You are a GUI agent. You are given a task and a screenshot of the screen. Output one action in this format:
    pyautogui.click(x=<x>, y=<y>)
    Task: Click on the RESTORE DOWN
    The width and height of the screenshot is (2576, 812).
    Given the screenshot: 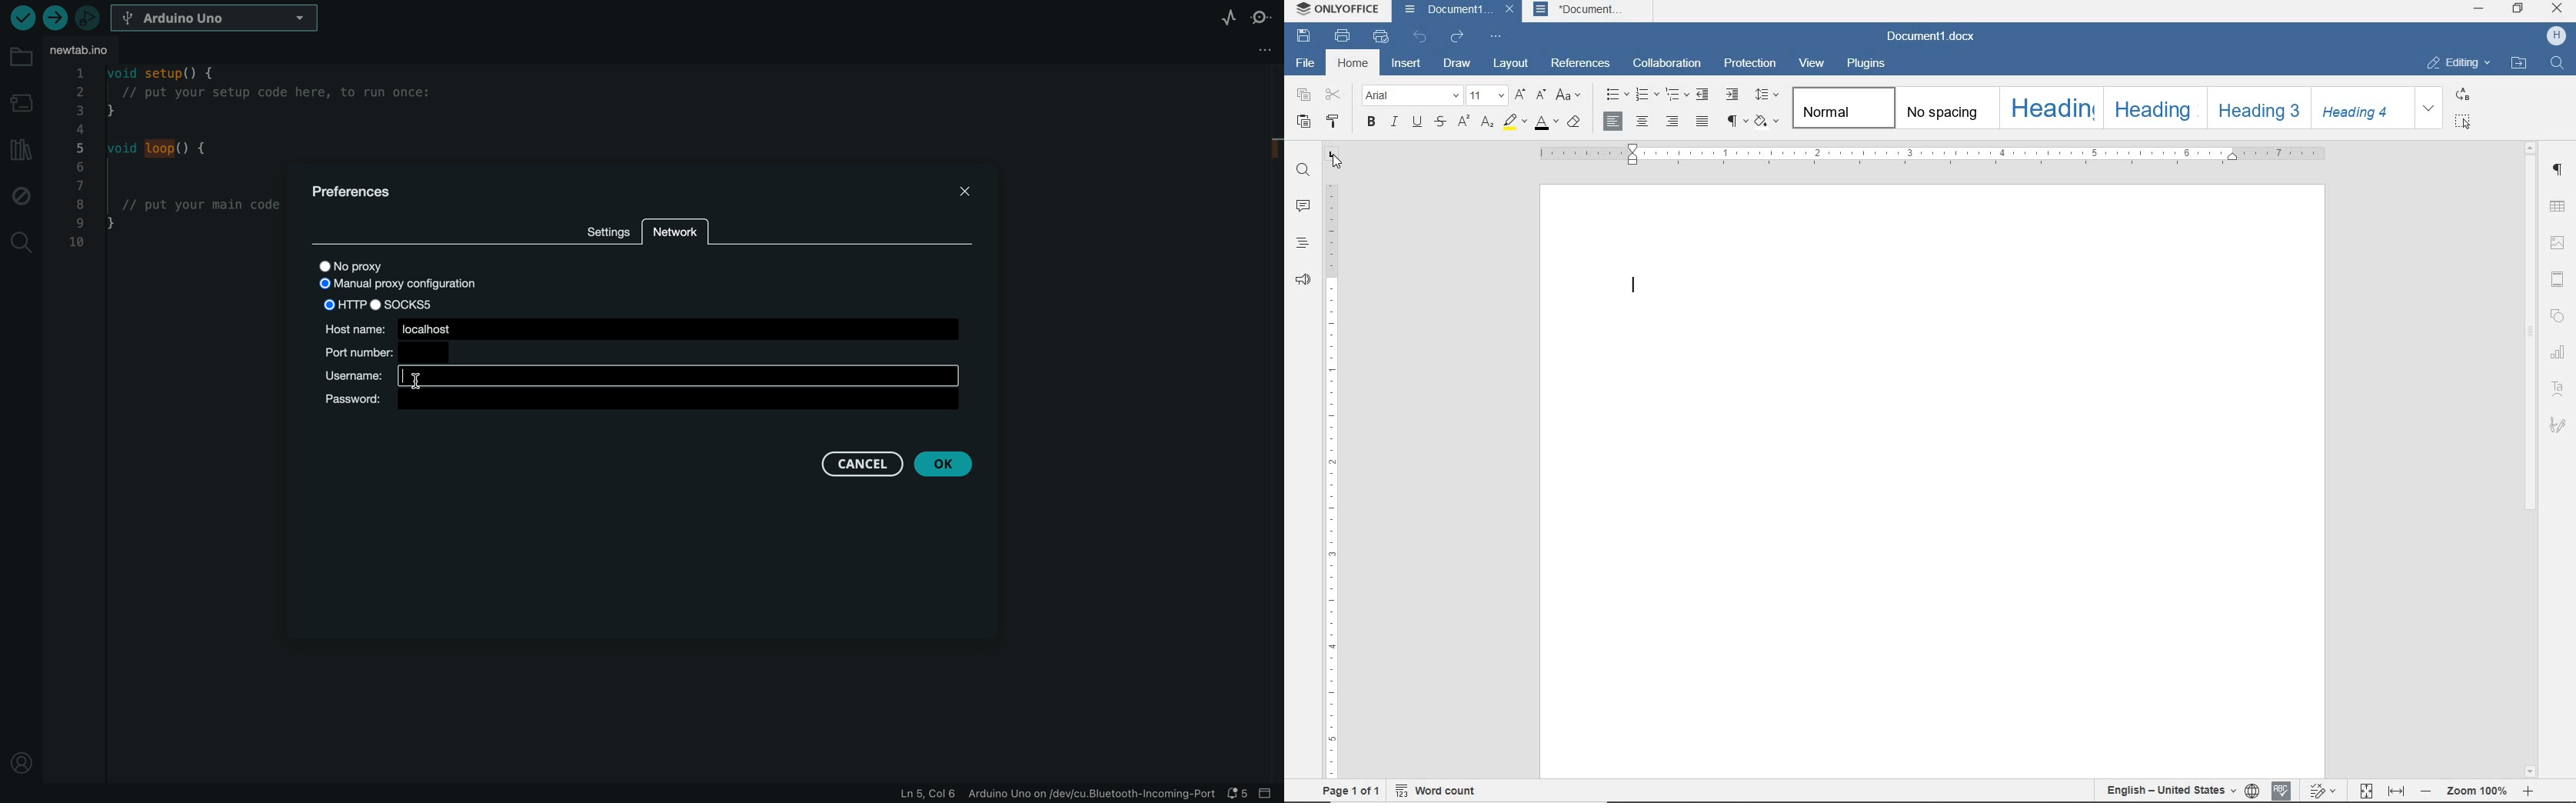 What is the action you would take?
    pyautogui.click(x=2518, y=10)
    